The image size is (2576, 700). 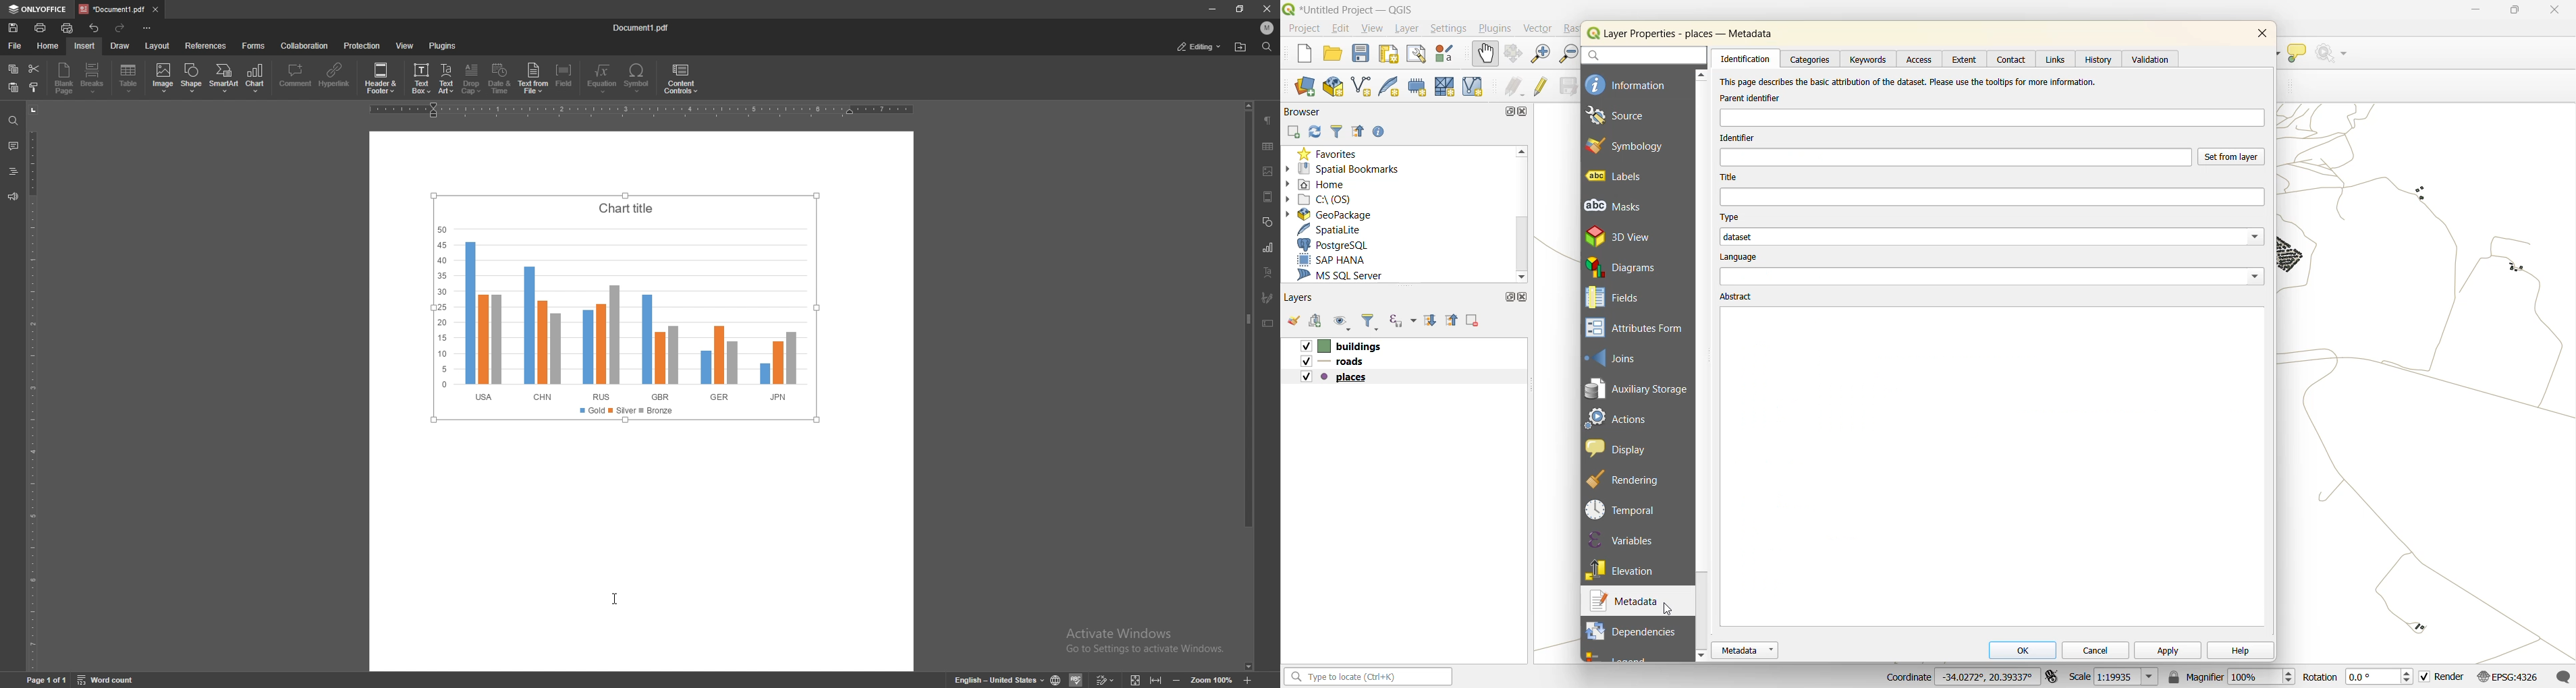 What do you see at coordinates (1175, 681) in the screenshot?
I see `minimize` at bounding box center [1175, 681].